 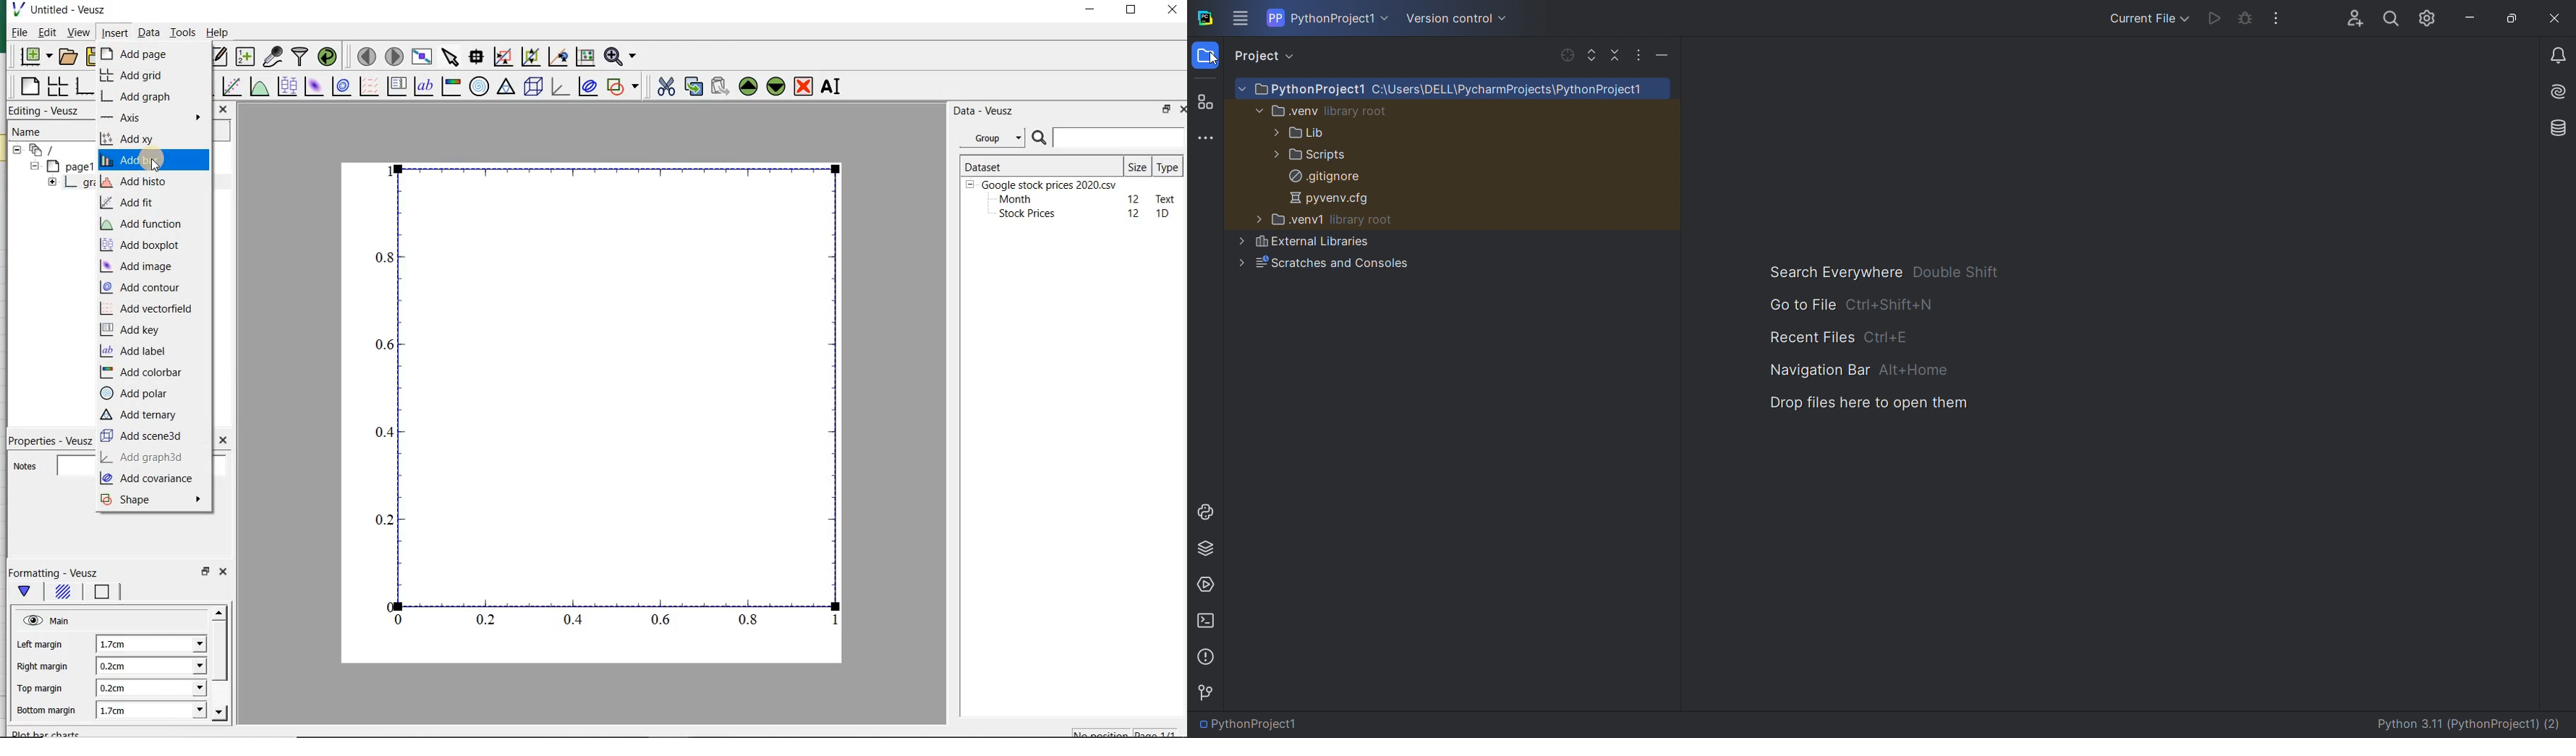 What do you see at coordinates (134, 76) in the screenshot?
I see `add grid` at bounding box center [134, 76].